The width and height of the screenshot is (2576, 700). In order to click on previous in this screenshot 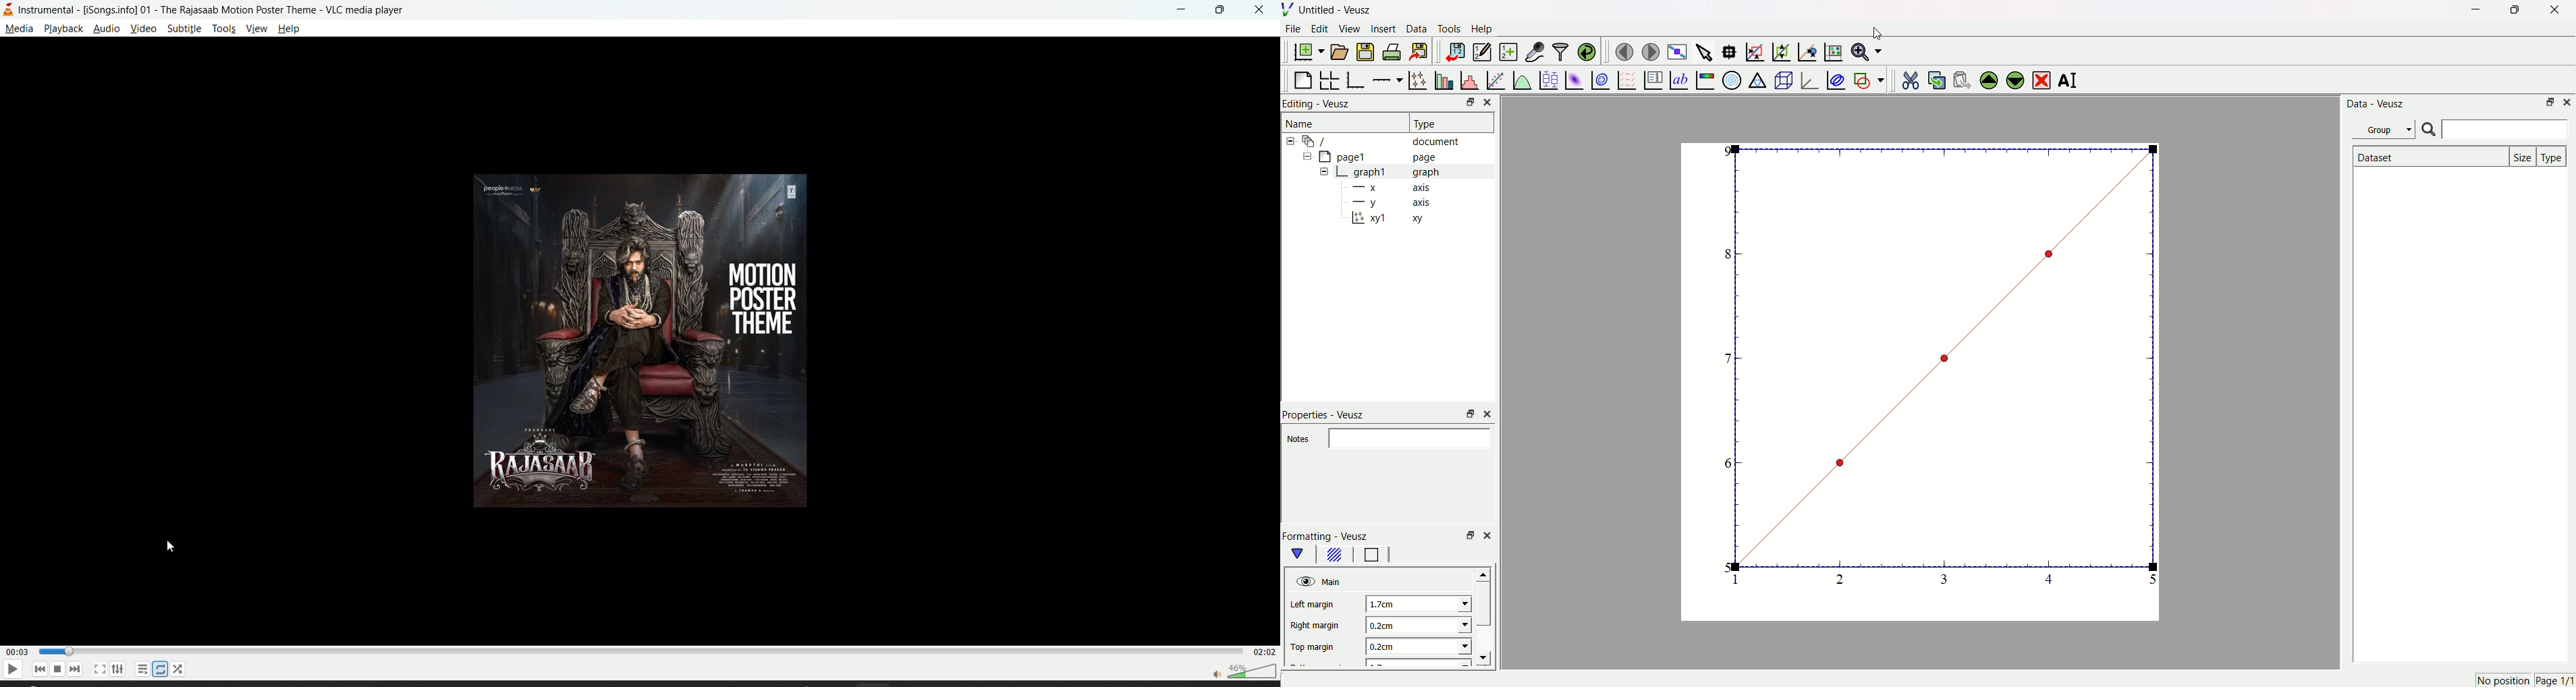, I will do `click(39, 670)`.